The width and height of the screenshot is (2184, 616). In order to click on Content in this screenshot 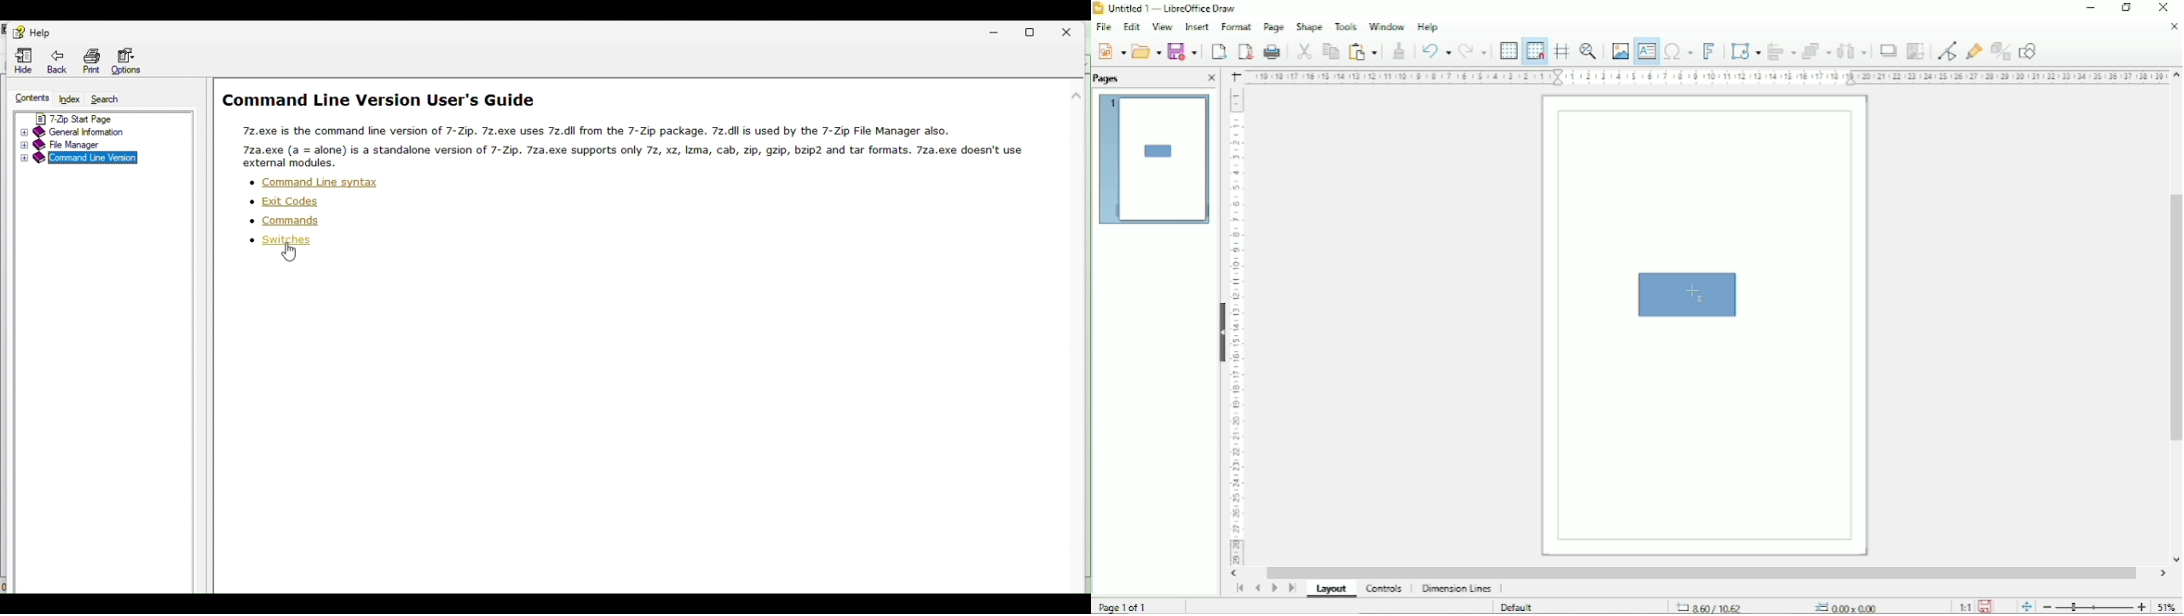, I will do `click(26, 99)`.